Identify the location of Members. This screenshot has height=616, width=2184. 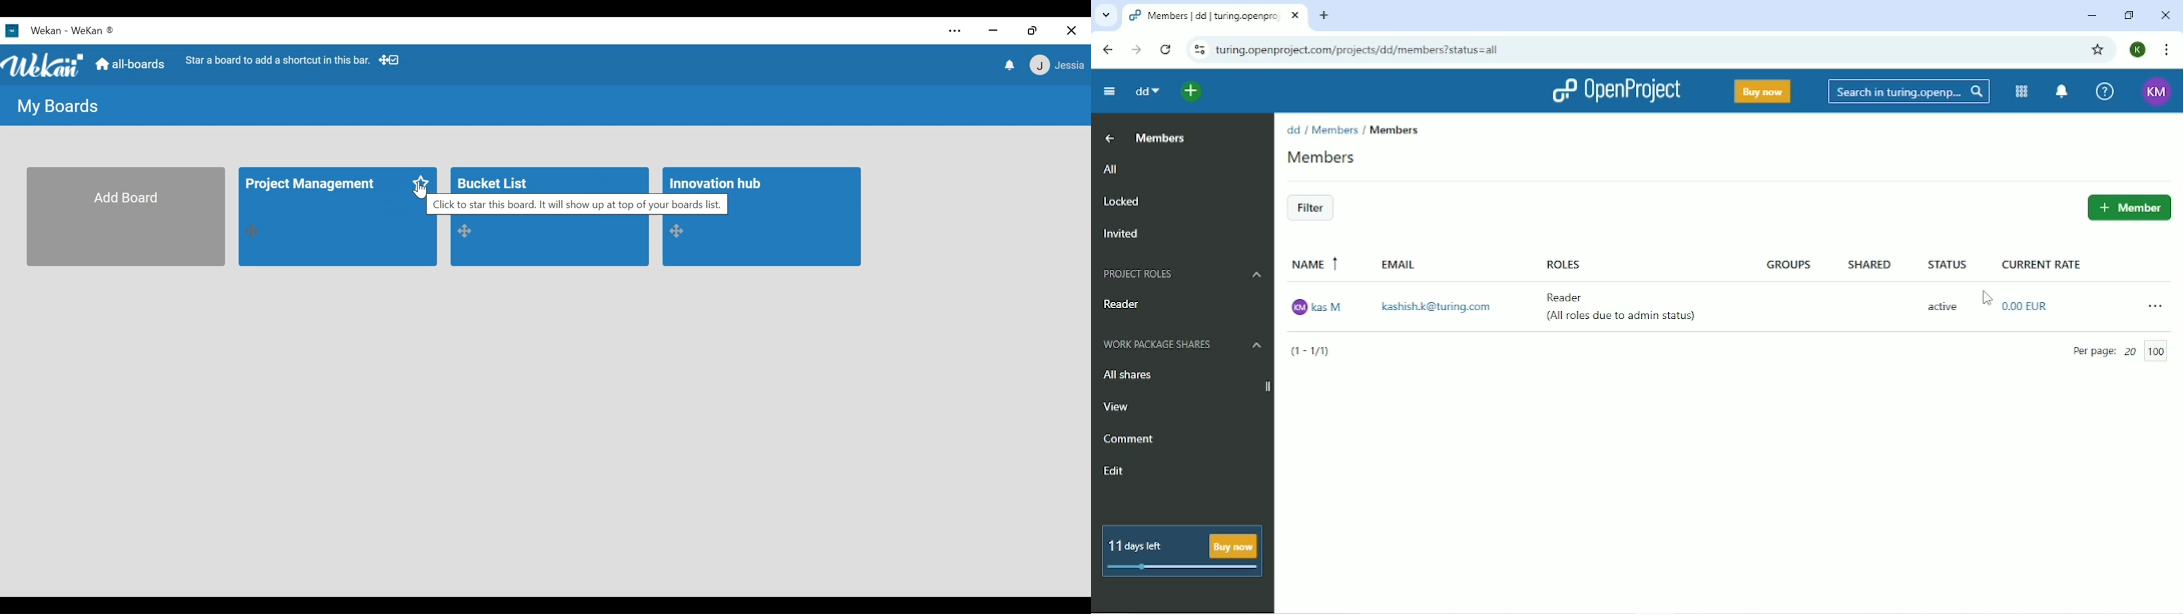
(1162, 138).